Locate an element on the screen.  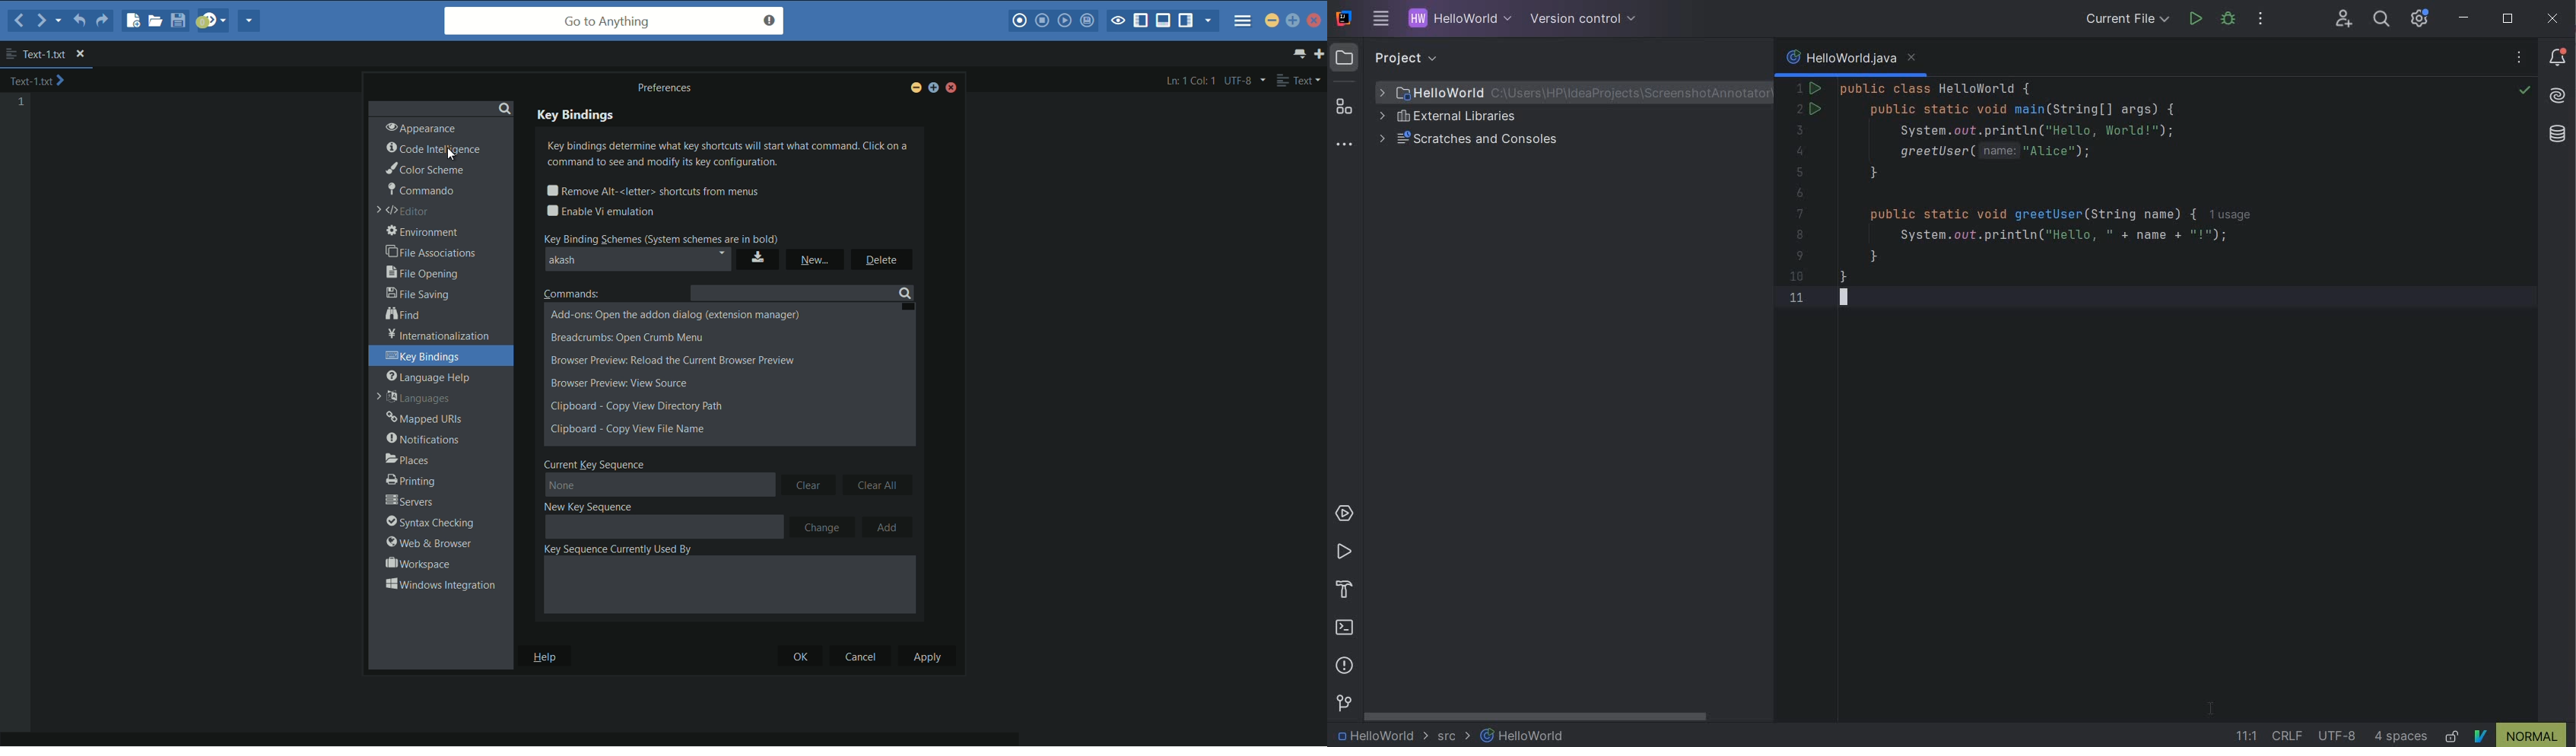
clear all is located at coordinates (880, 483).